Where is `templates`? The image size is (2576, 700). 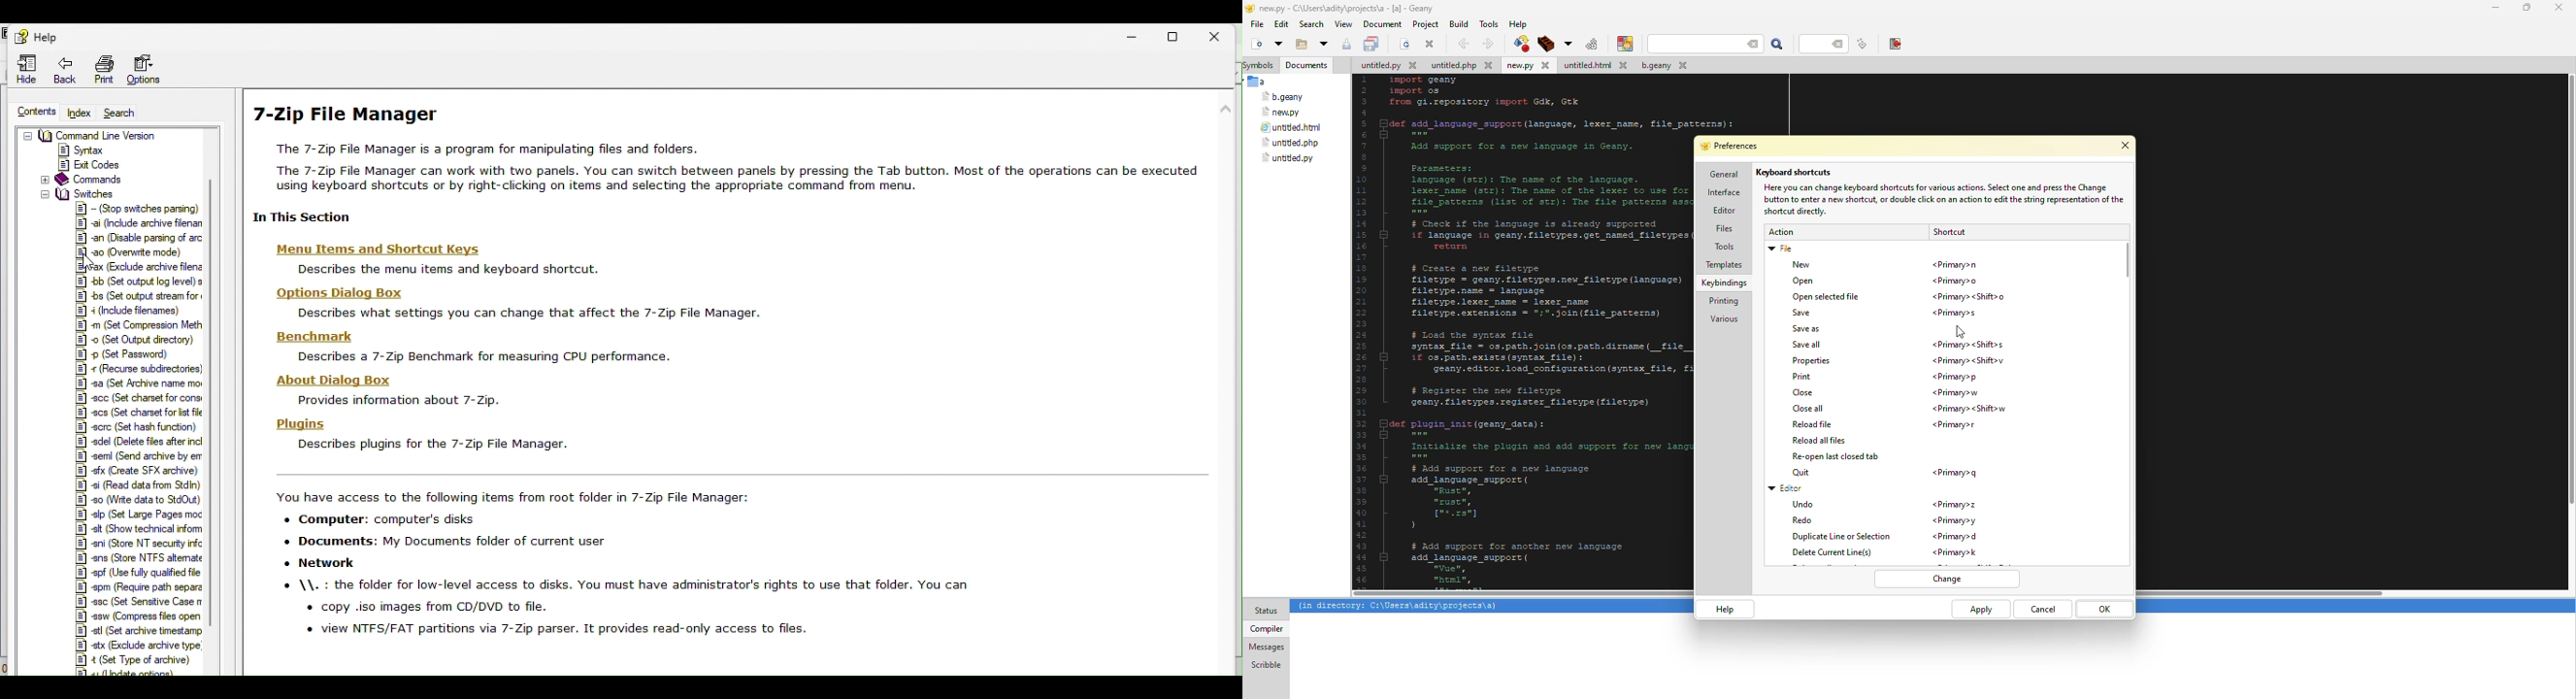 templates is located at coordinates (1724, 264).